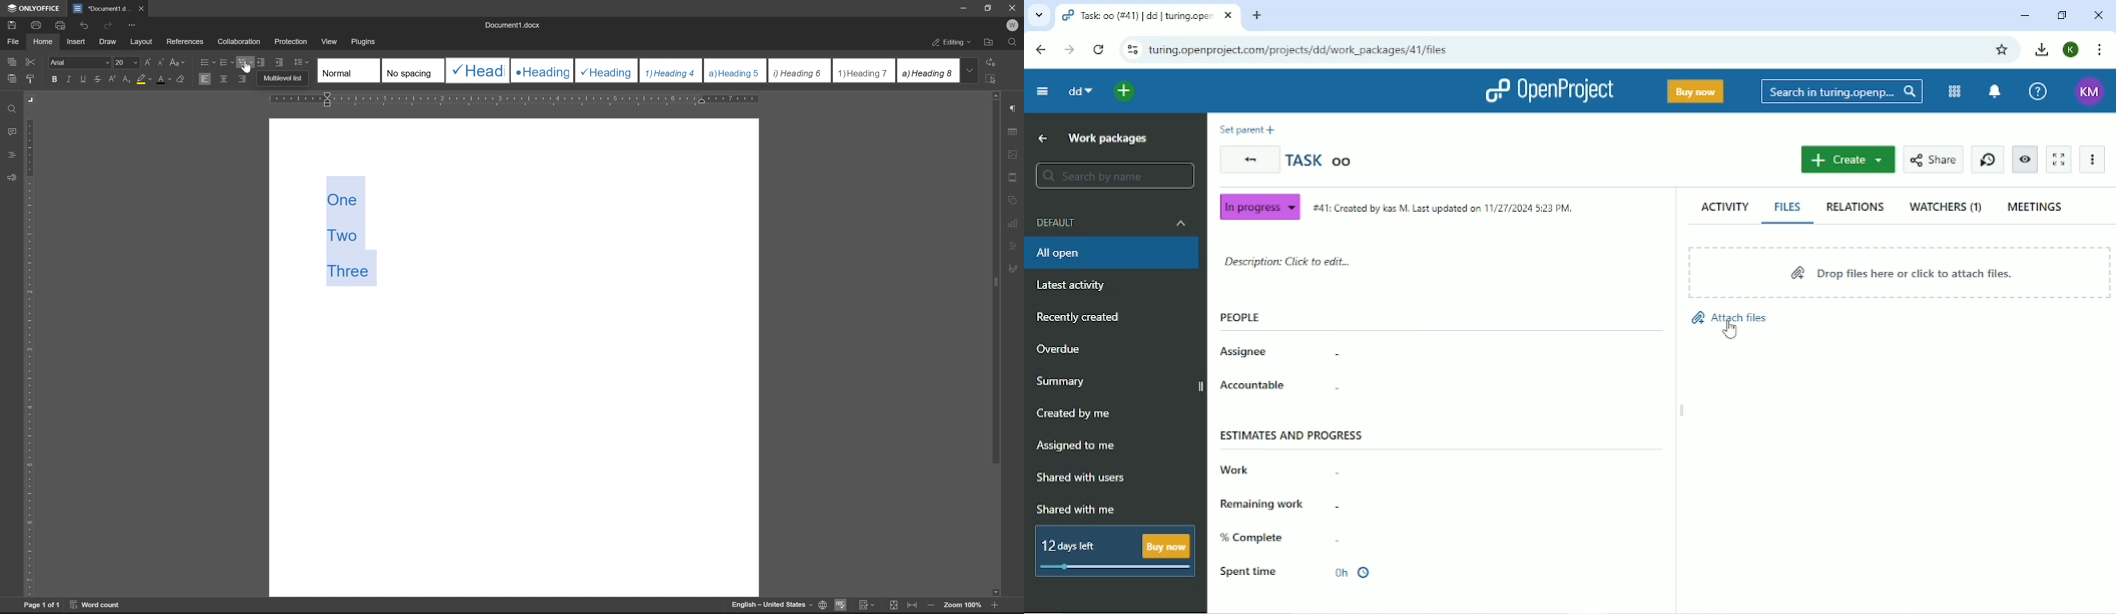 The image size is (2128, 616). Describe the element at coordinates (246, 66) in the screenshot. I see `cursor` at that location.